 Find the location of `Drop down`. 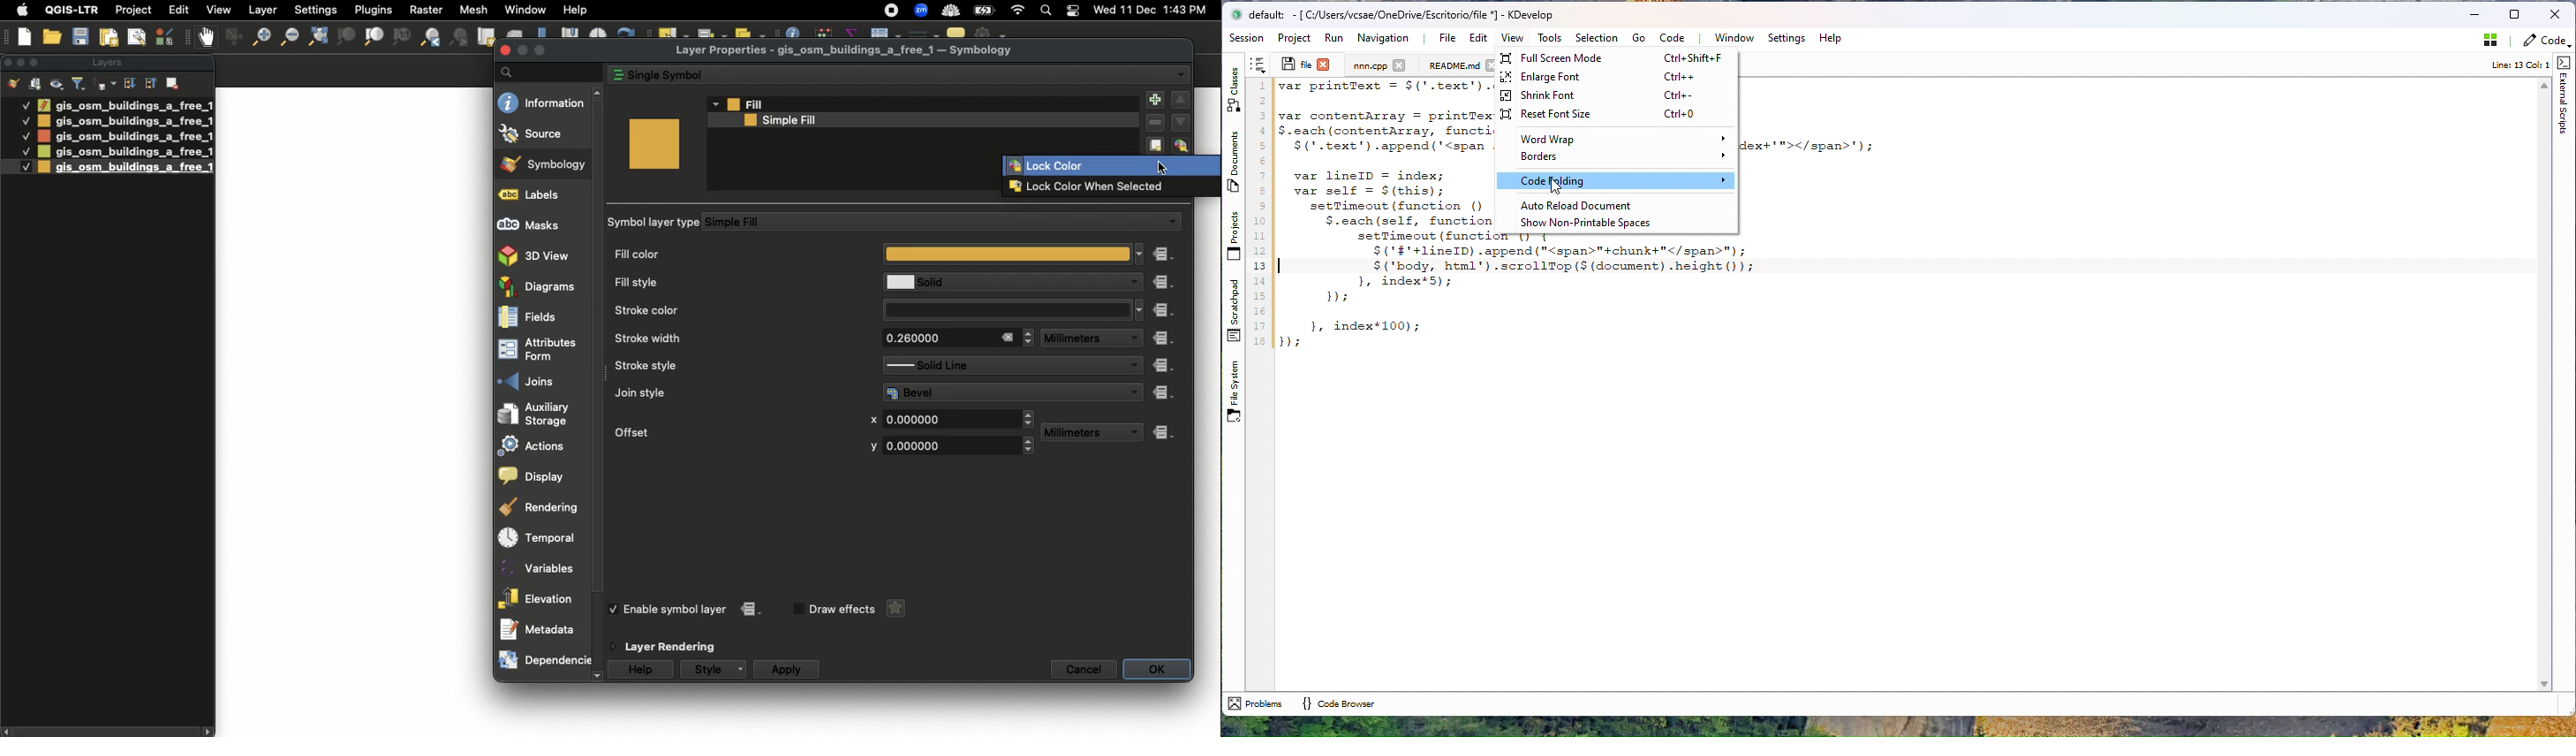

Drop down is located at coordinates (1133, 339).